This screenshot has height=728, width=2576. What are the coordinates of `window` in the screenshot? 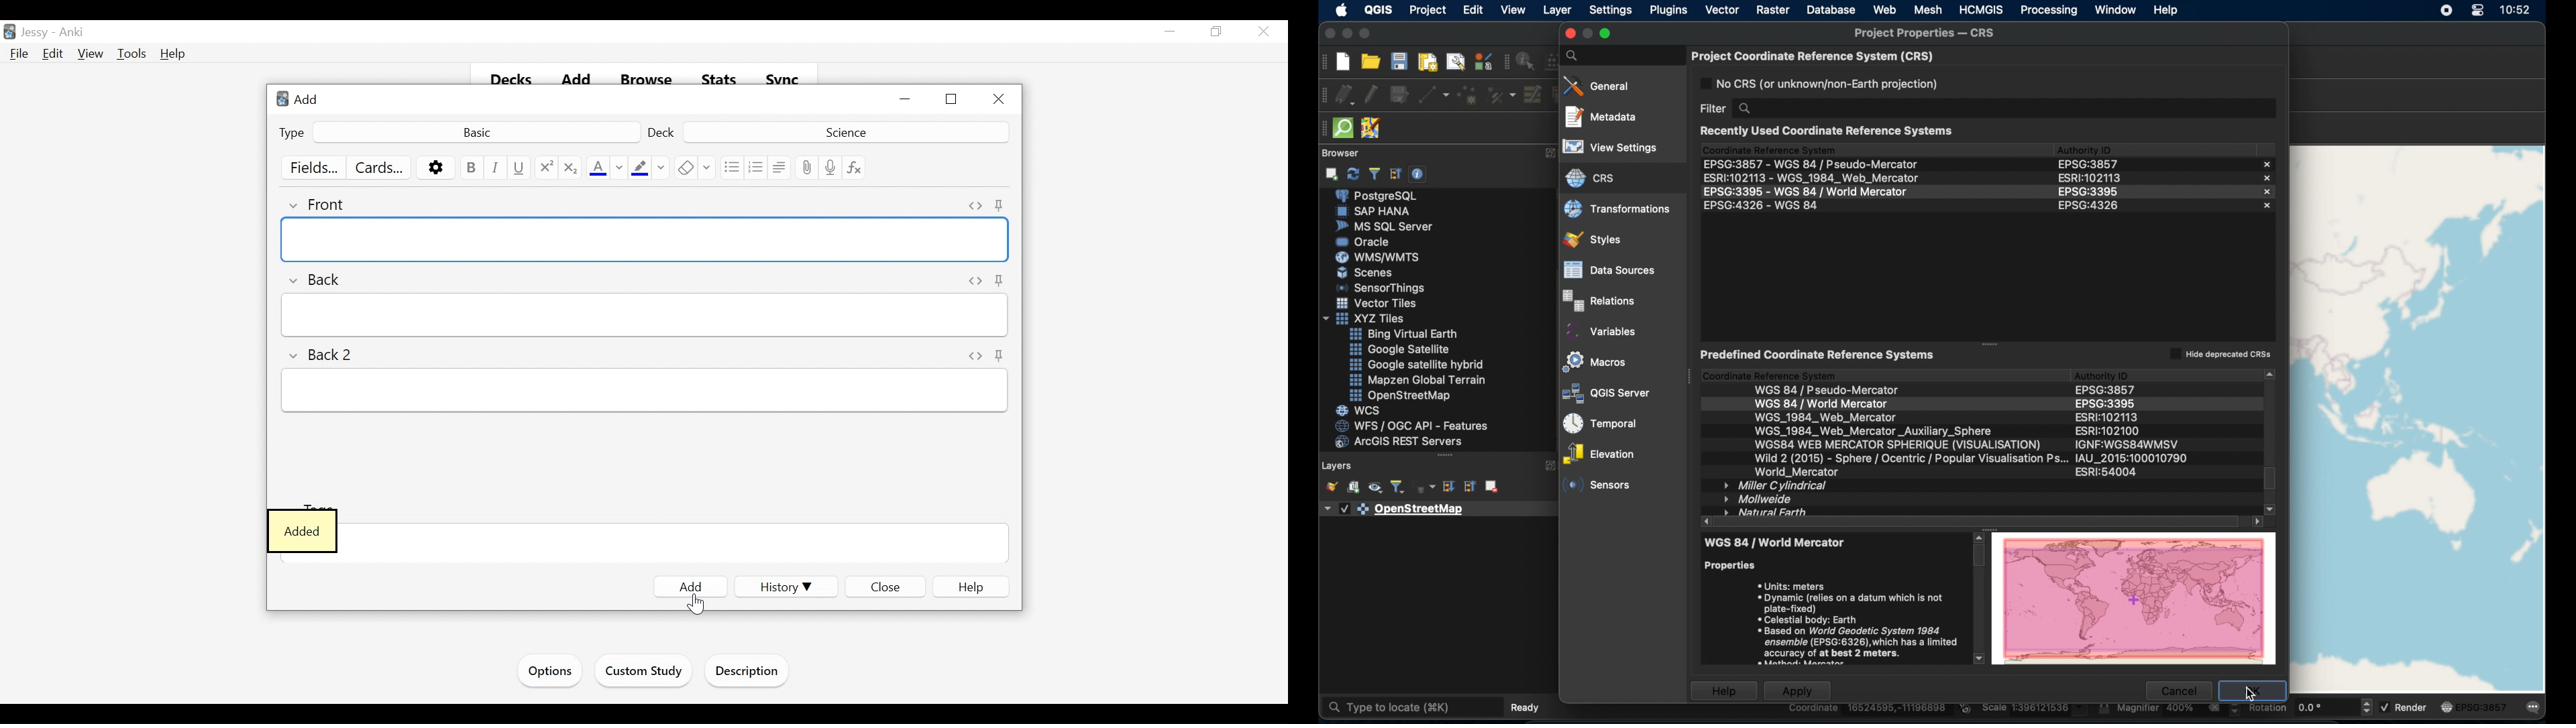 It's located at (2114, 10).